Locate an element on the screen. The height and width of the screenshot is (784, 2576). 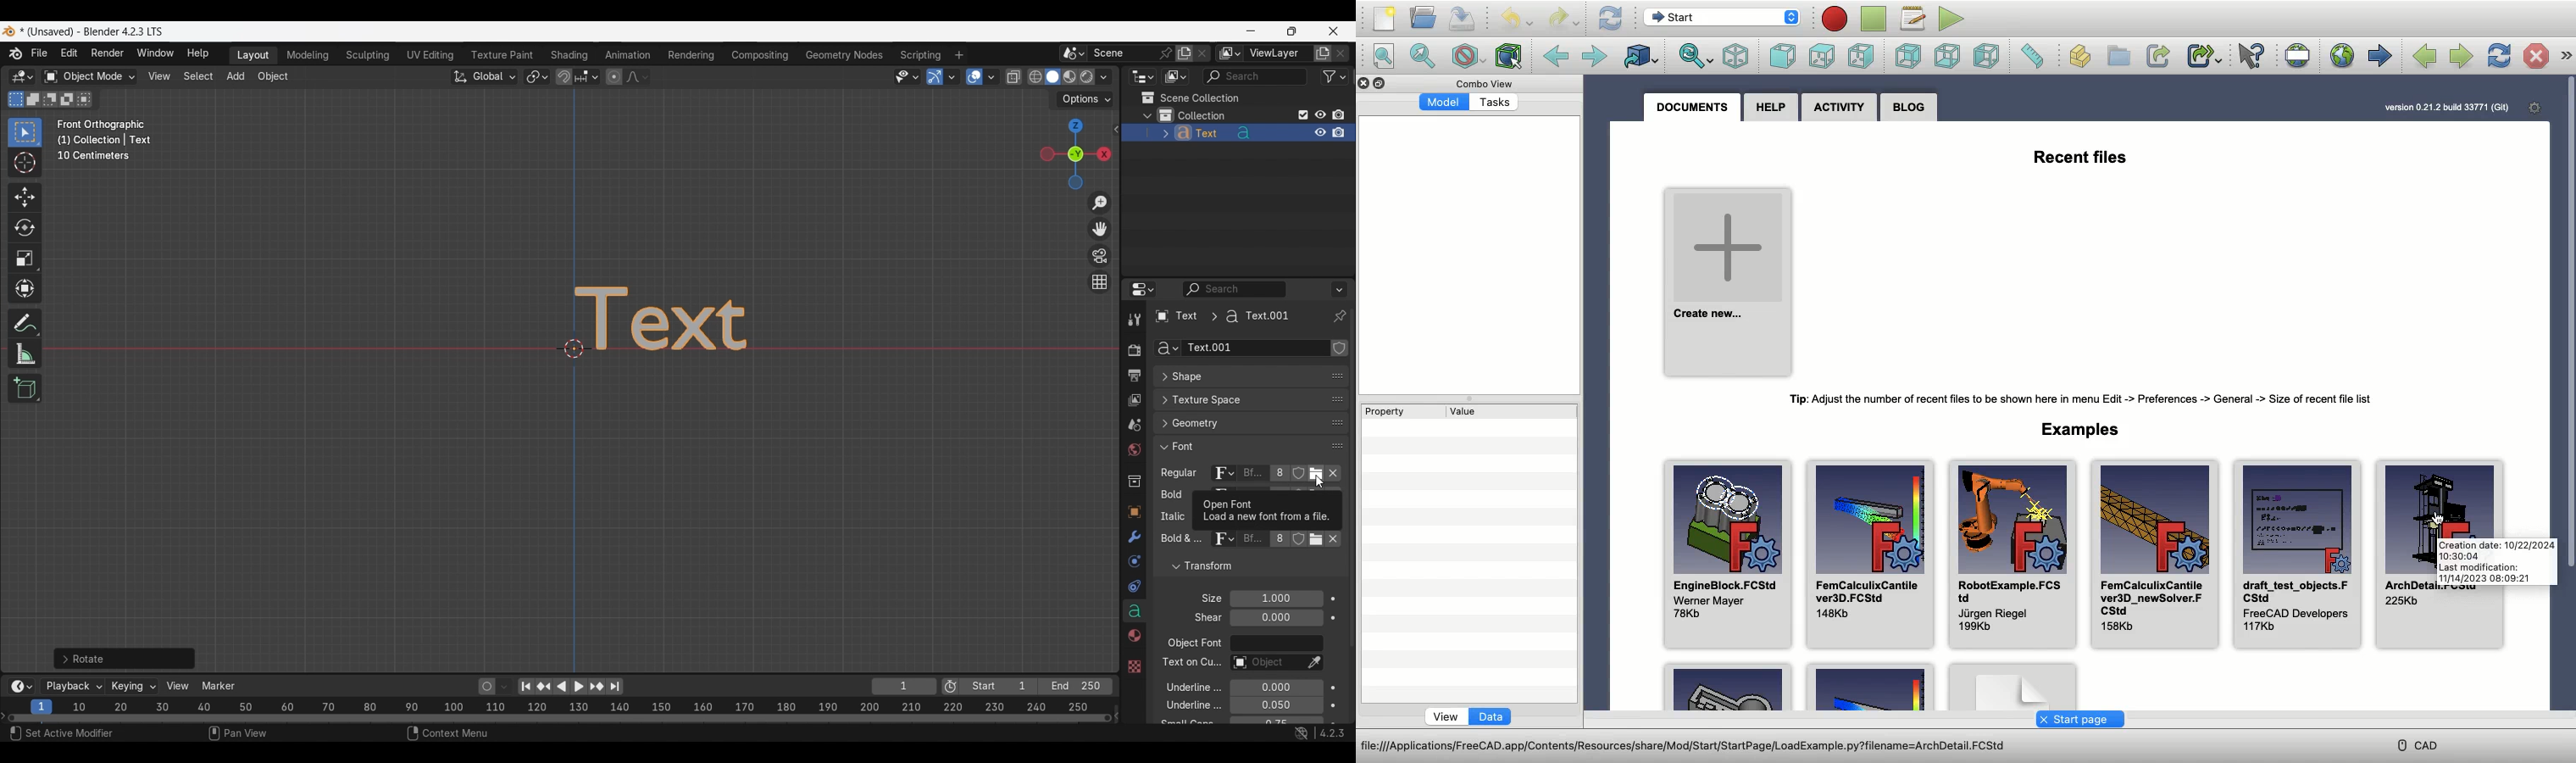
Open is located at coordinates (1424, 17).